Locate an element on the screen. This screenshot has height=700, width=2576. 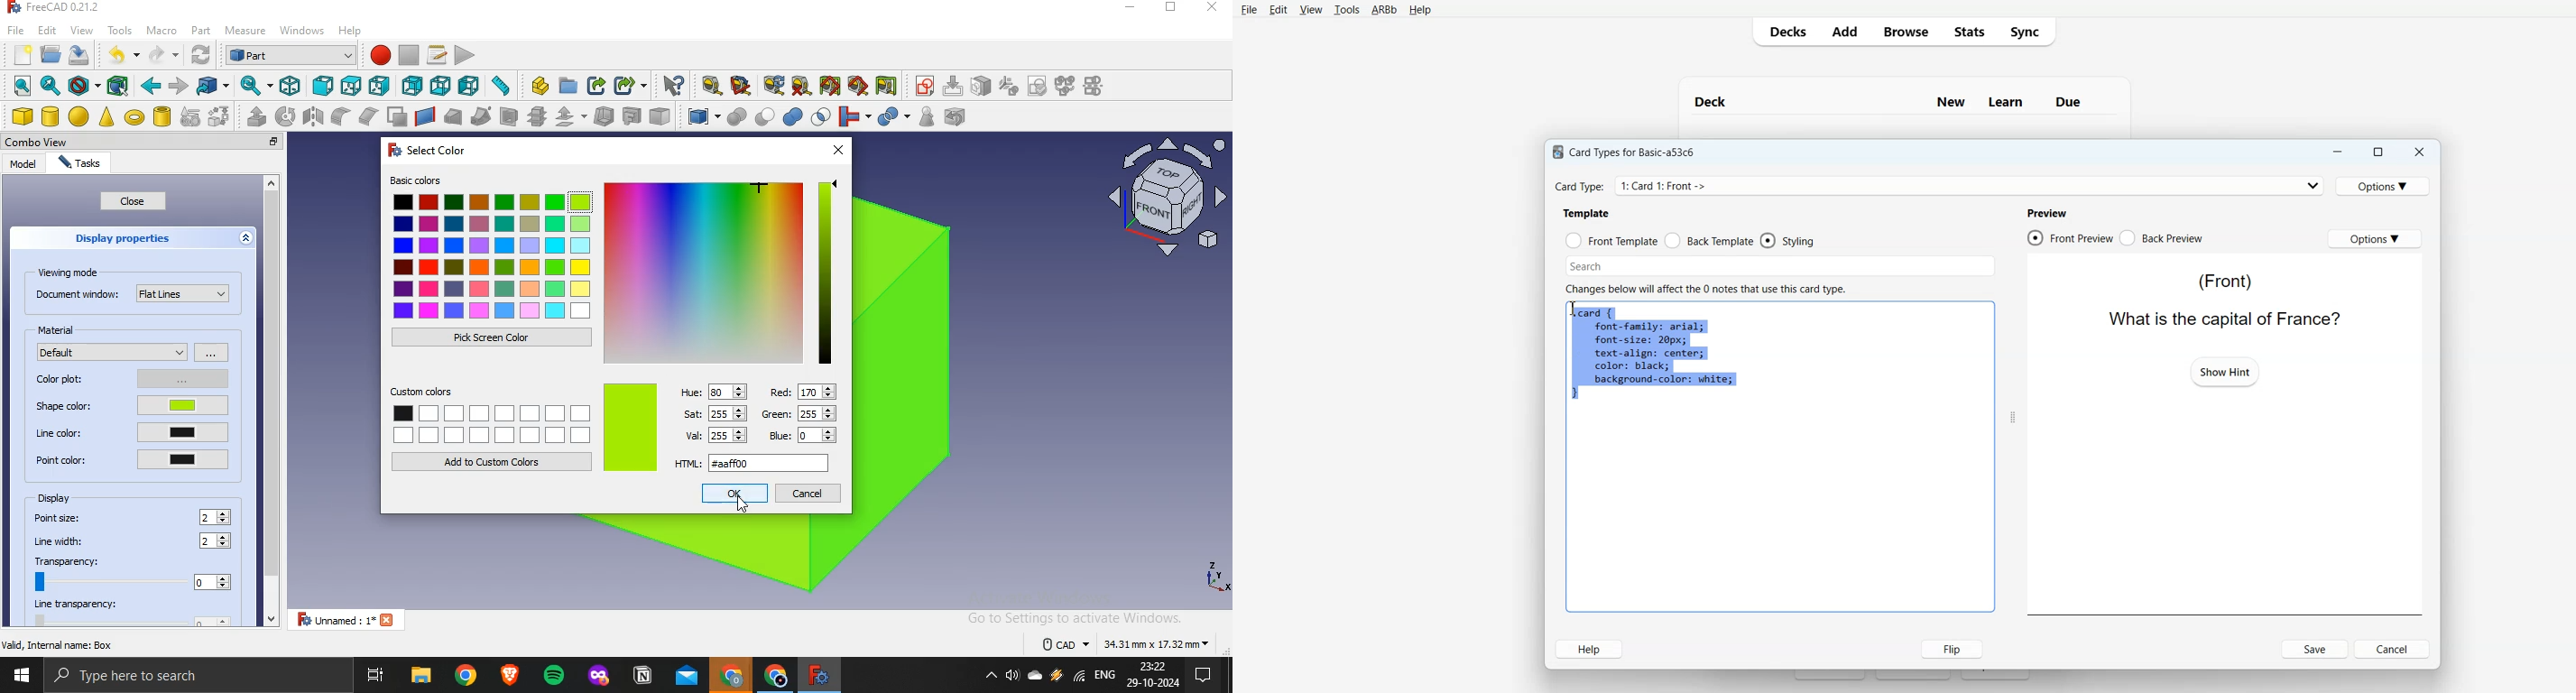
Back Preview is located at coordinates (2162, 238).